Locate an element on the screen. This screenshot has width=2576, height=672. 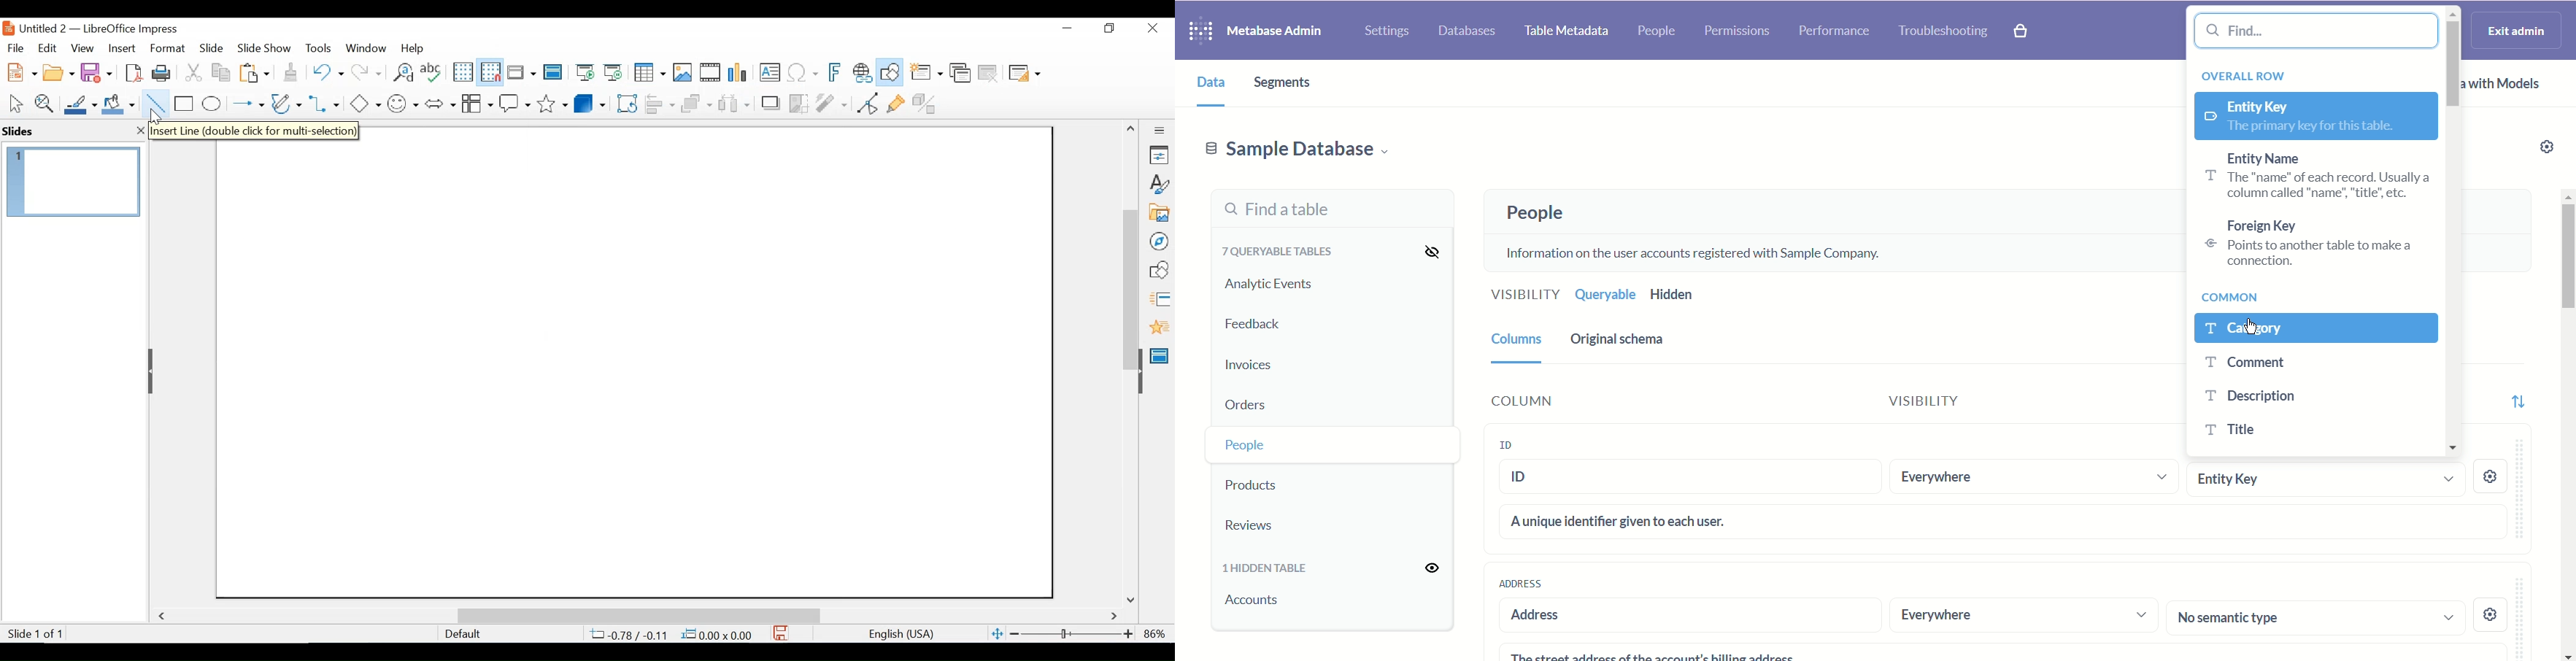
Insert Textbox is located at coordinates (769, 73).